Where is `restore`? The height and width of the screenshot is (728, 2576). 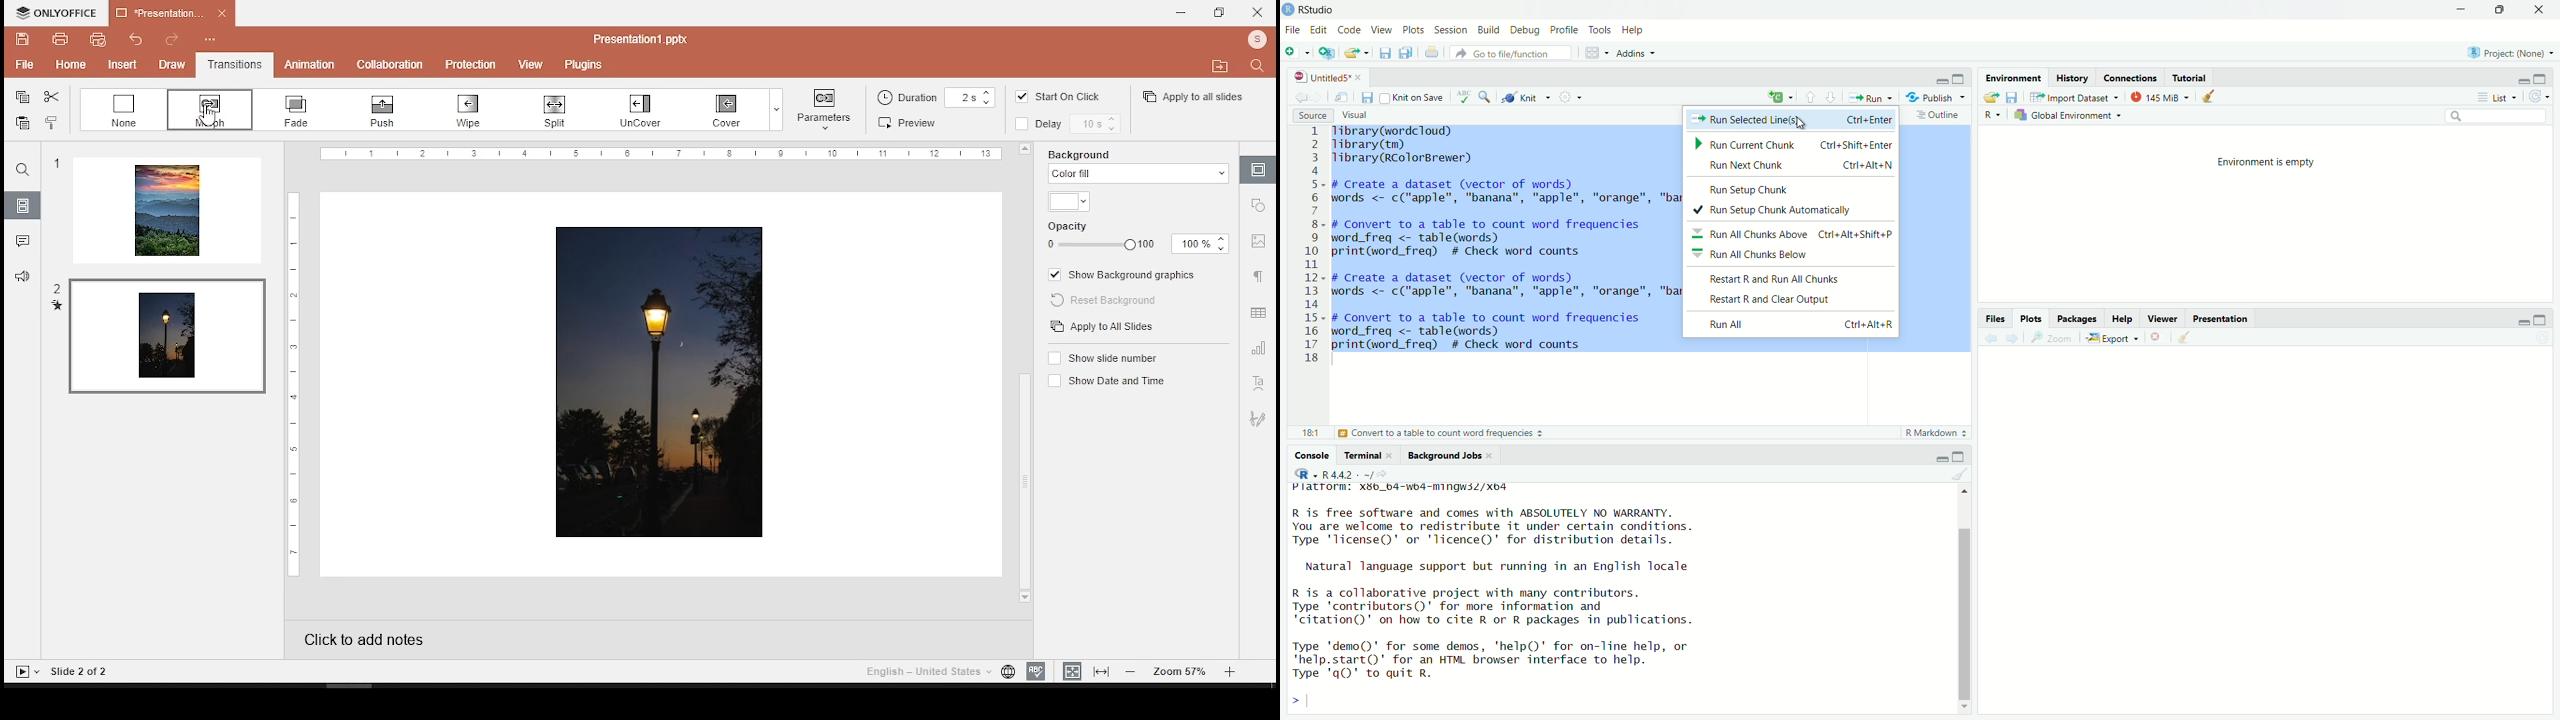
restore is located at coordinates (1220, 13).